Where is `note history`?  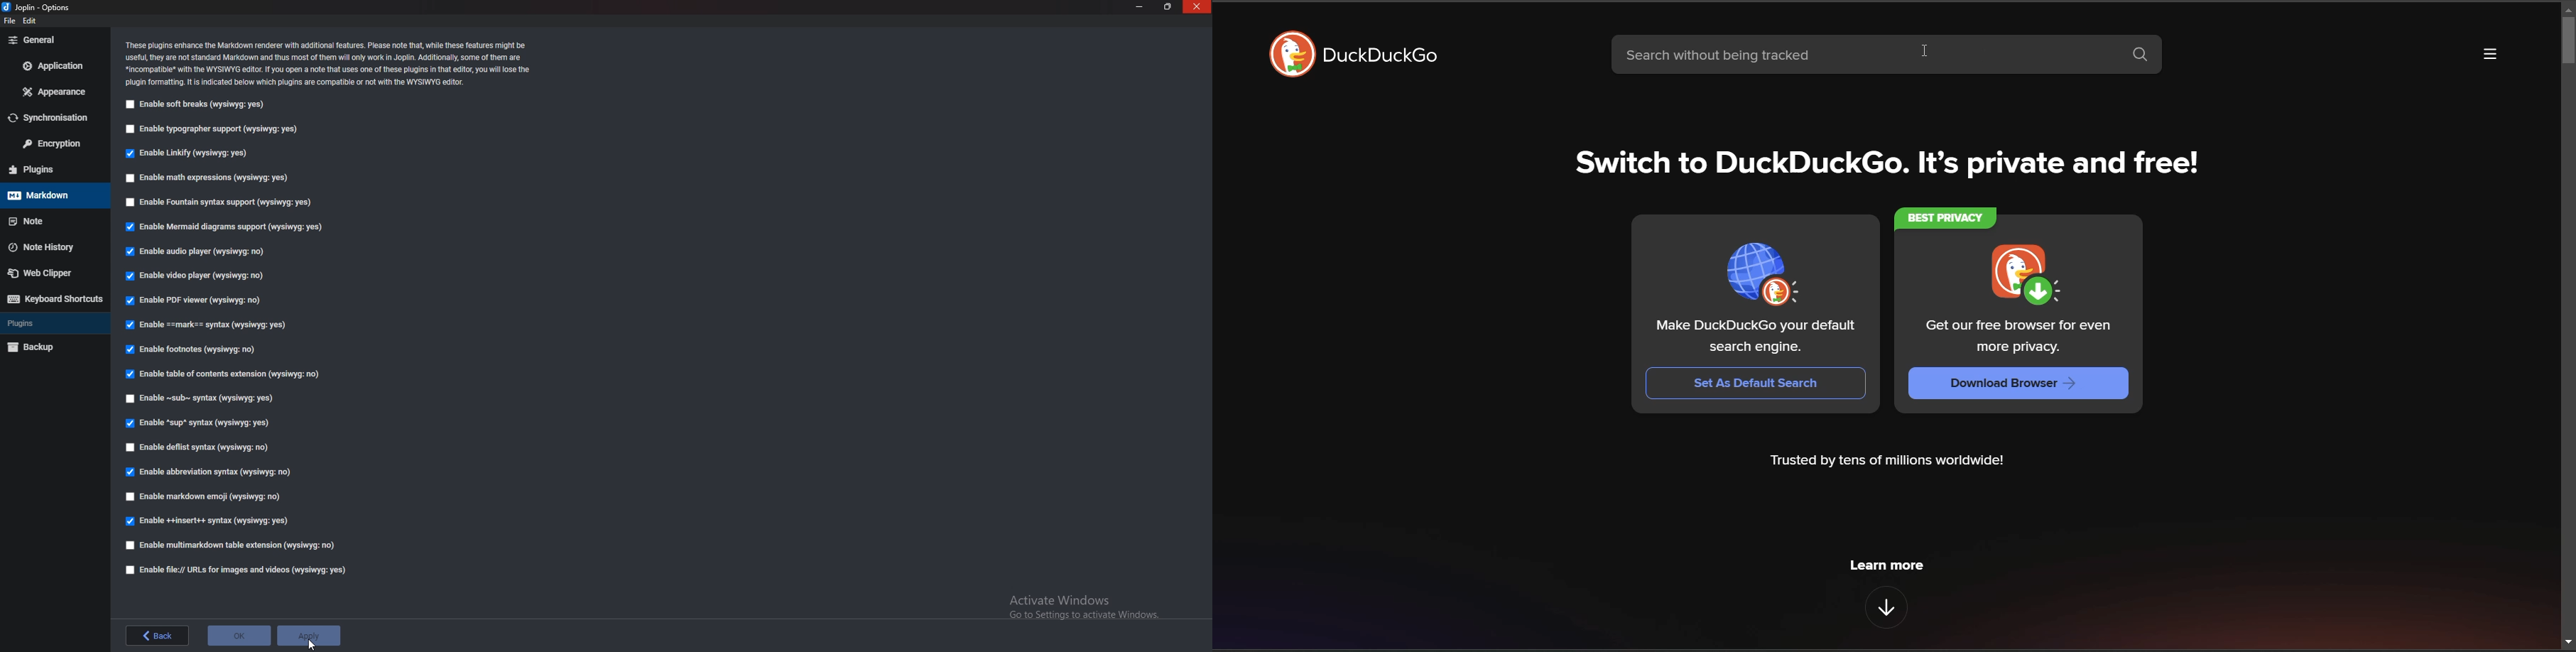
note history is located at coordinates (54, 246).